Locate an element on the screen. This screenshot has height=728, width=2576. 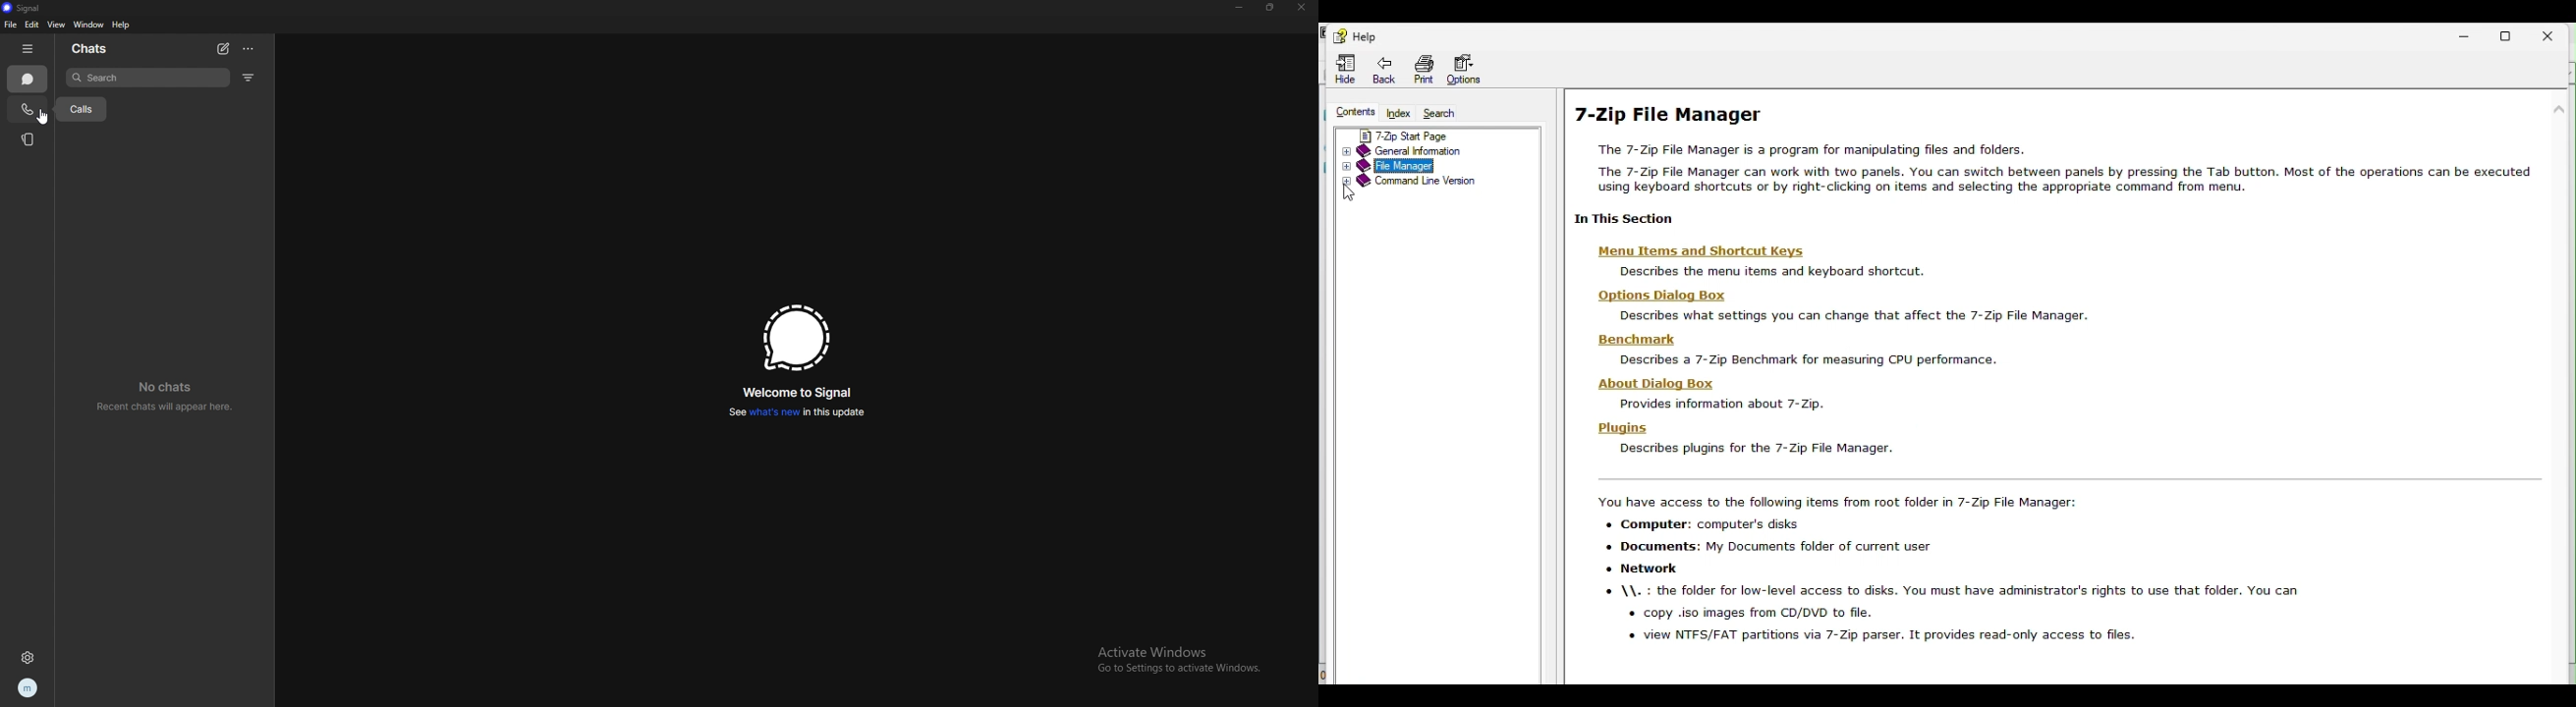
Minimise is located at coordinates (2466, 36).